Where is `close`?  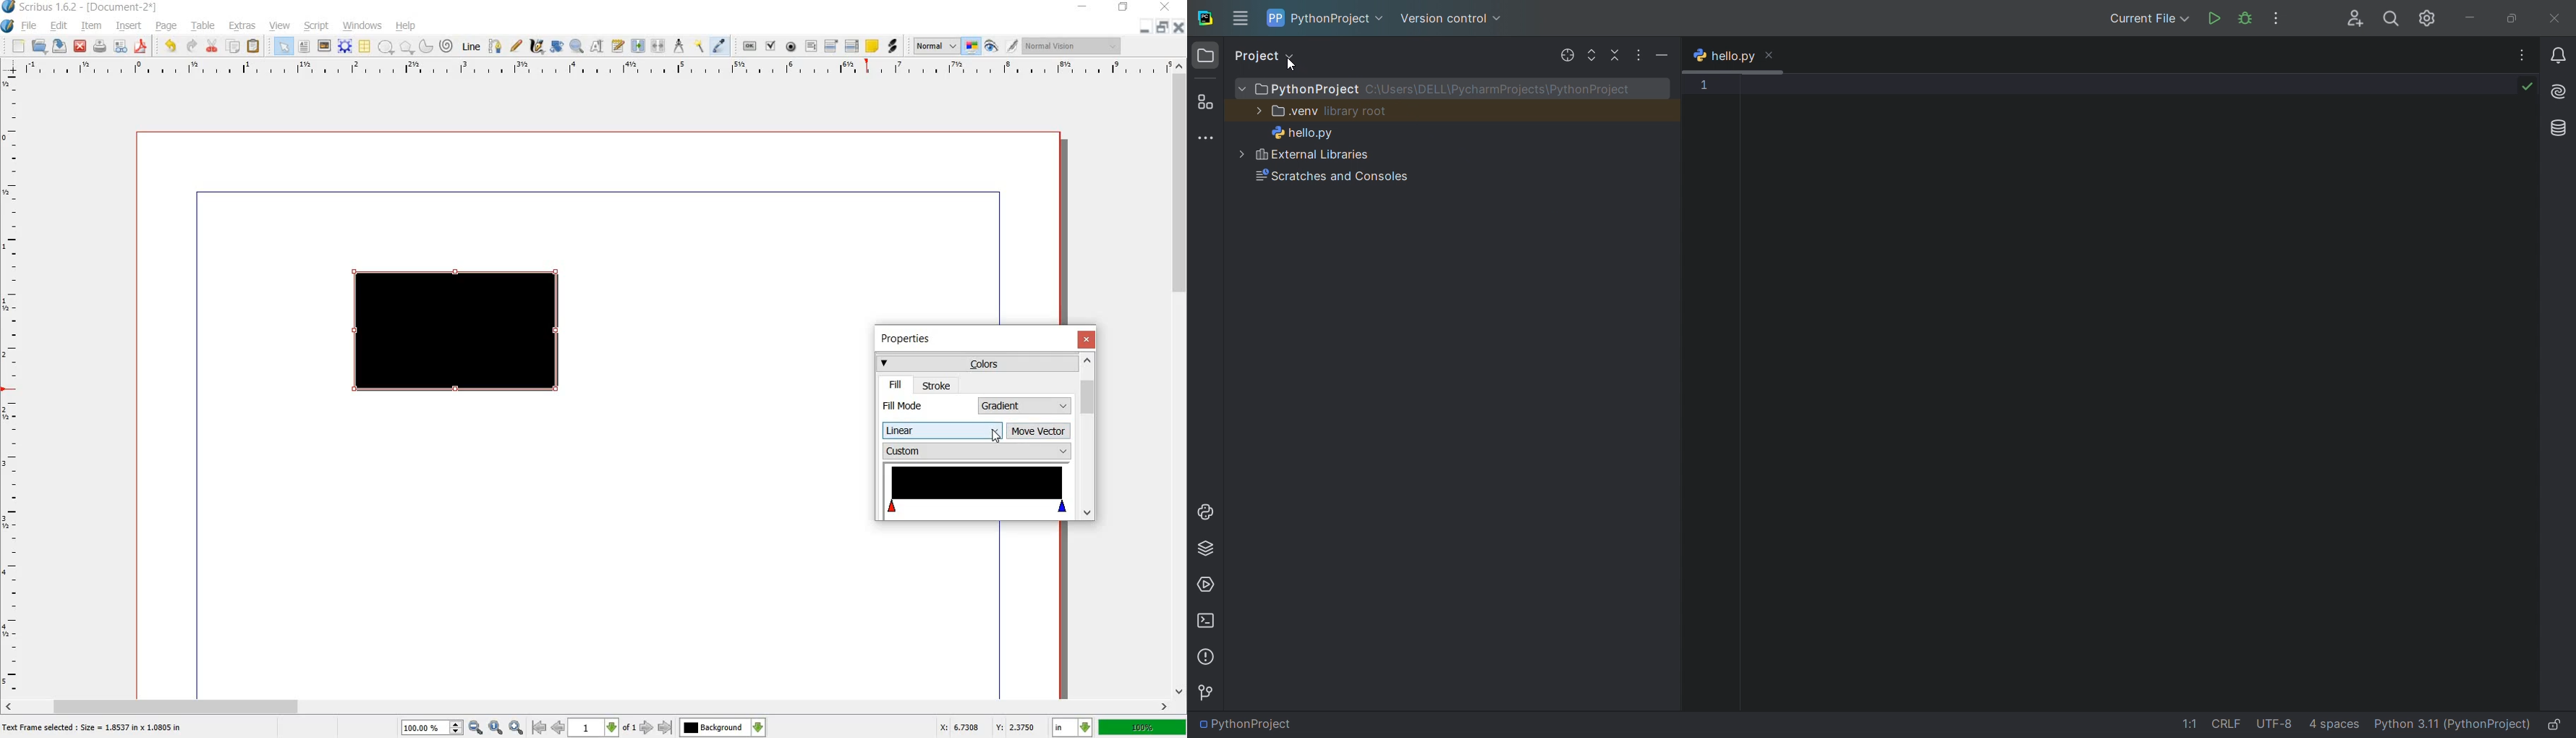 close is located at coordinates (2554, 18).